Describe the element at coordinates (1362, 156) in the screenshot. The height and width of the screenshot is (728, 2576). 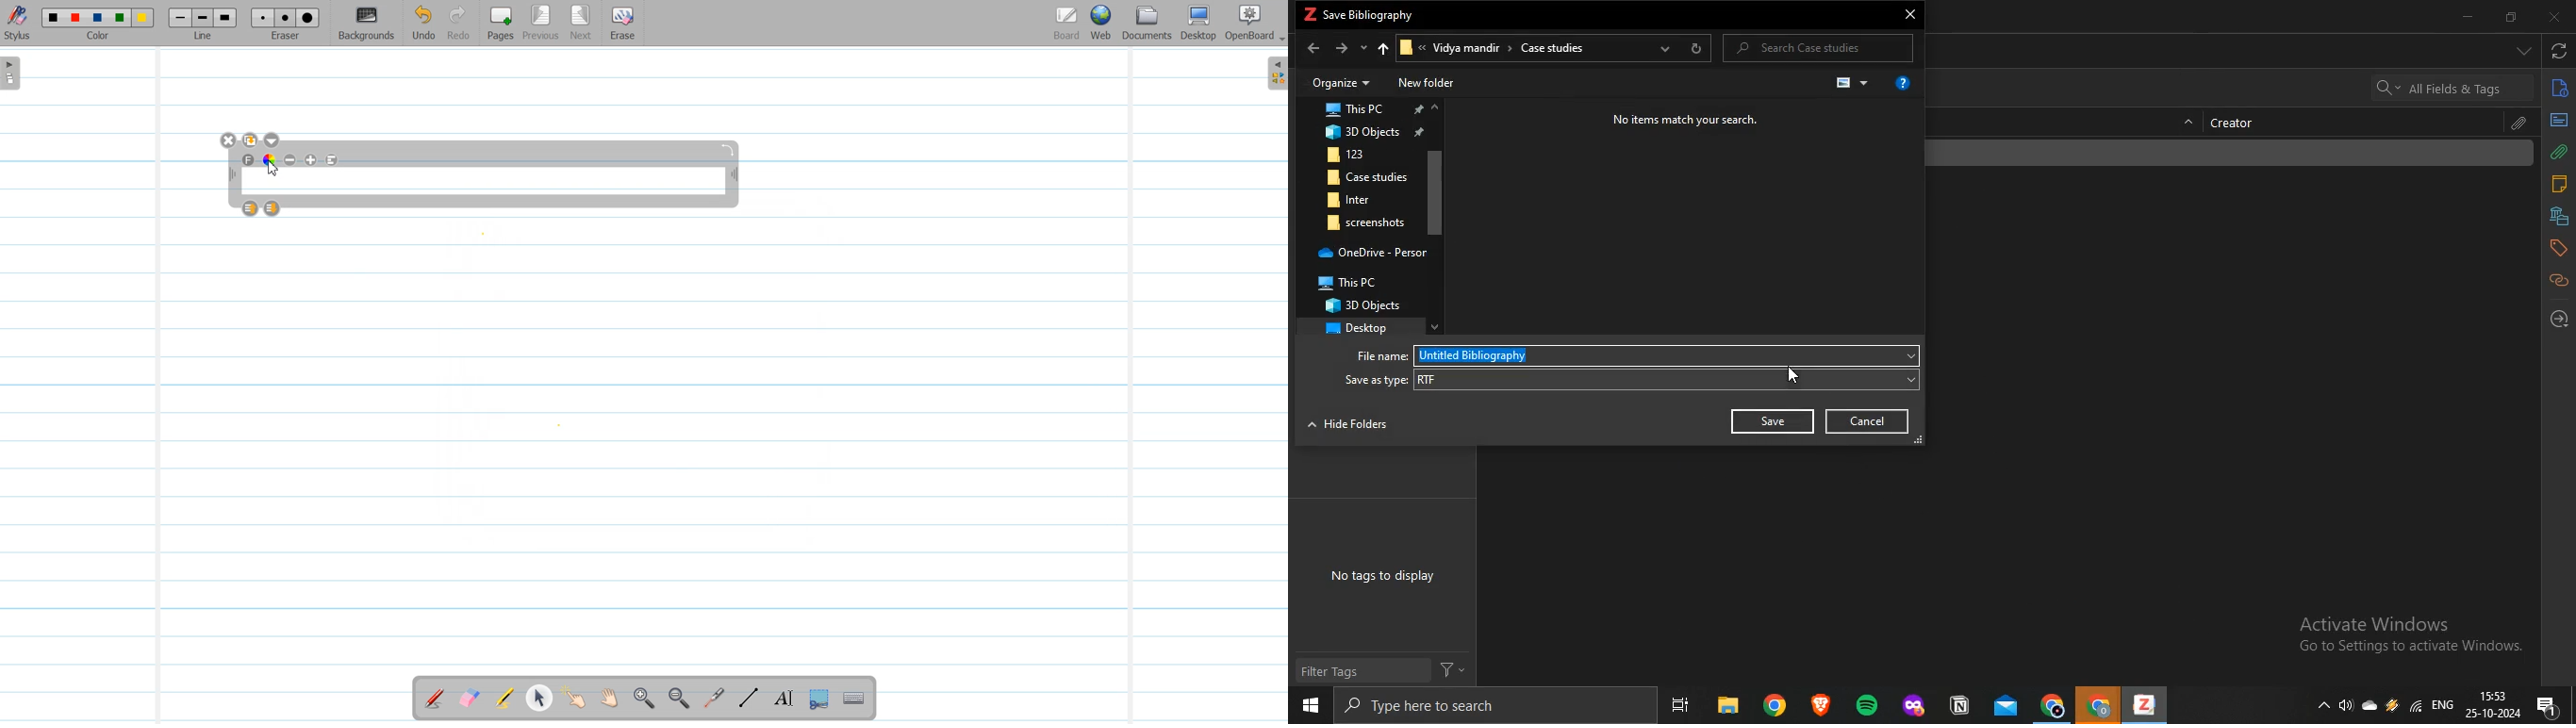
I see `123` at that location.